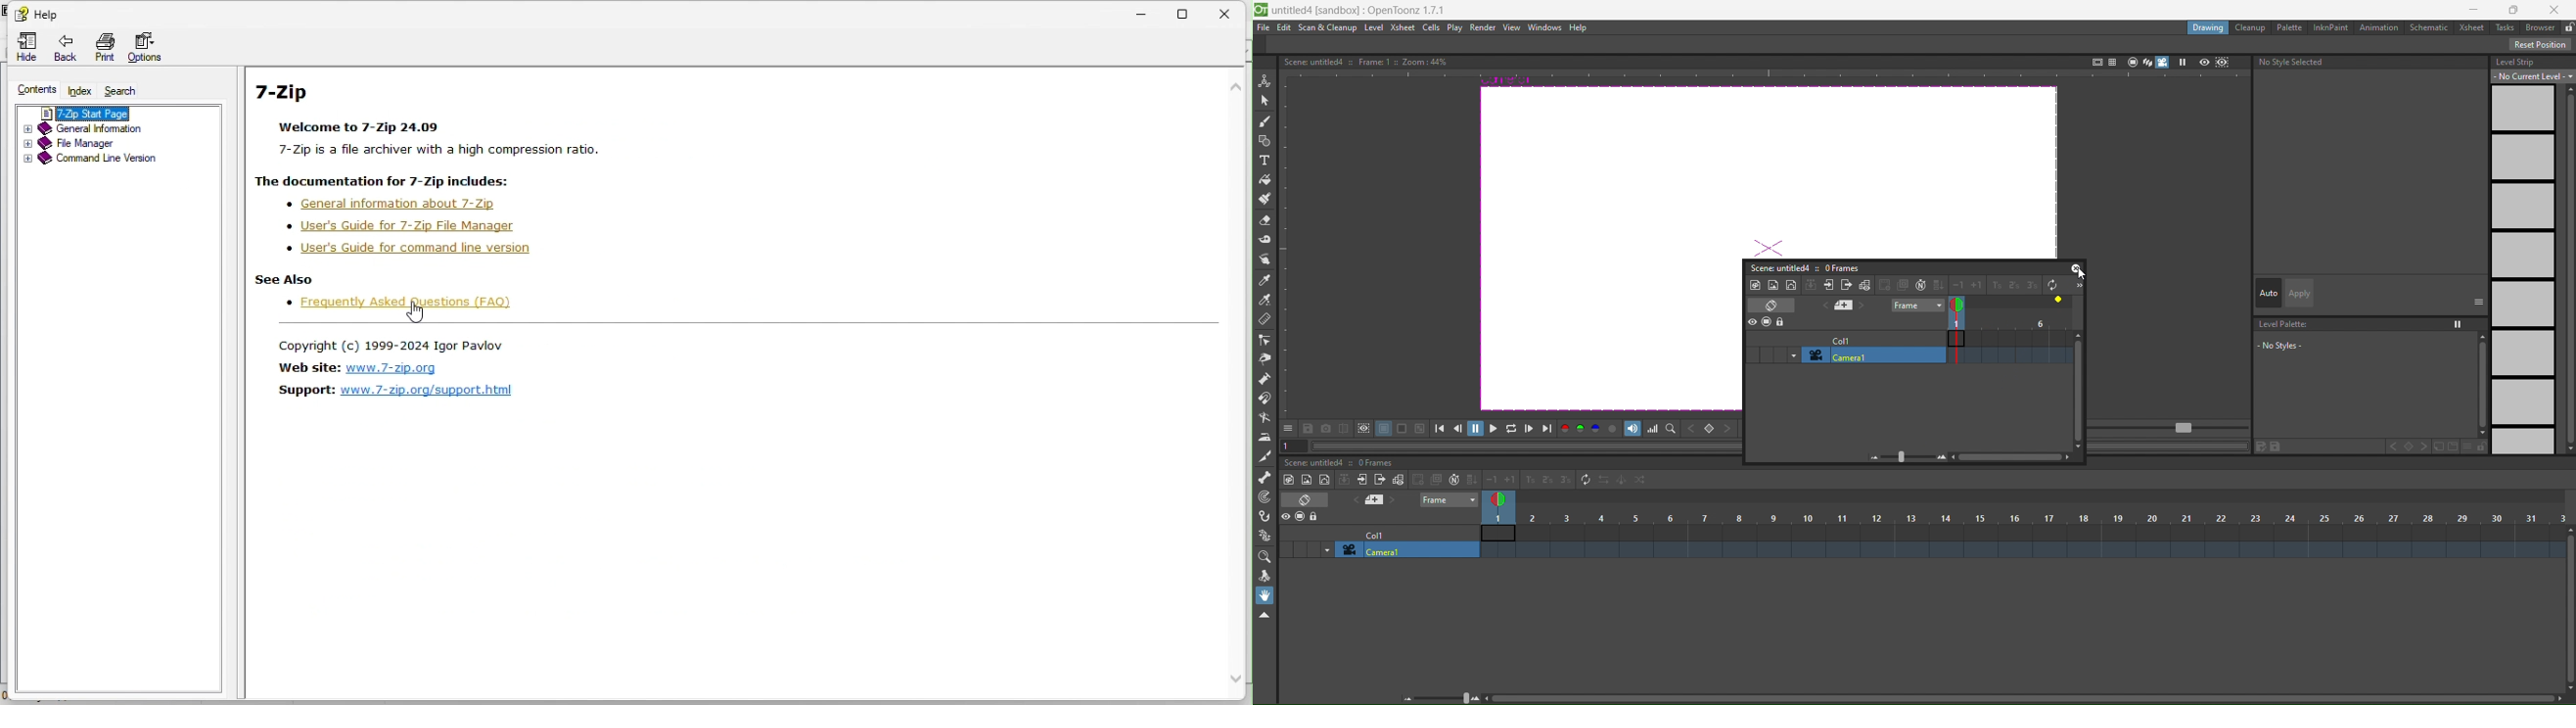 Image resolution: width=2576 pixels, height=728 pixels. I want to click on open x subsheet, so click(1829, 285).